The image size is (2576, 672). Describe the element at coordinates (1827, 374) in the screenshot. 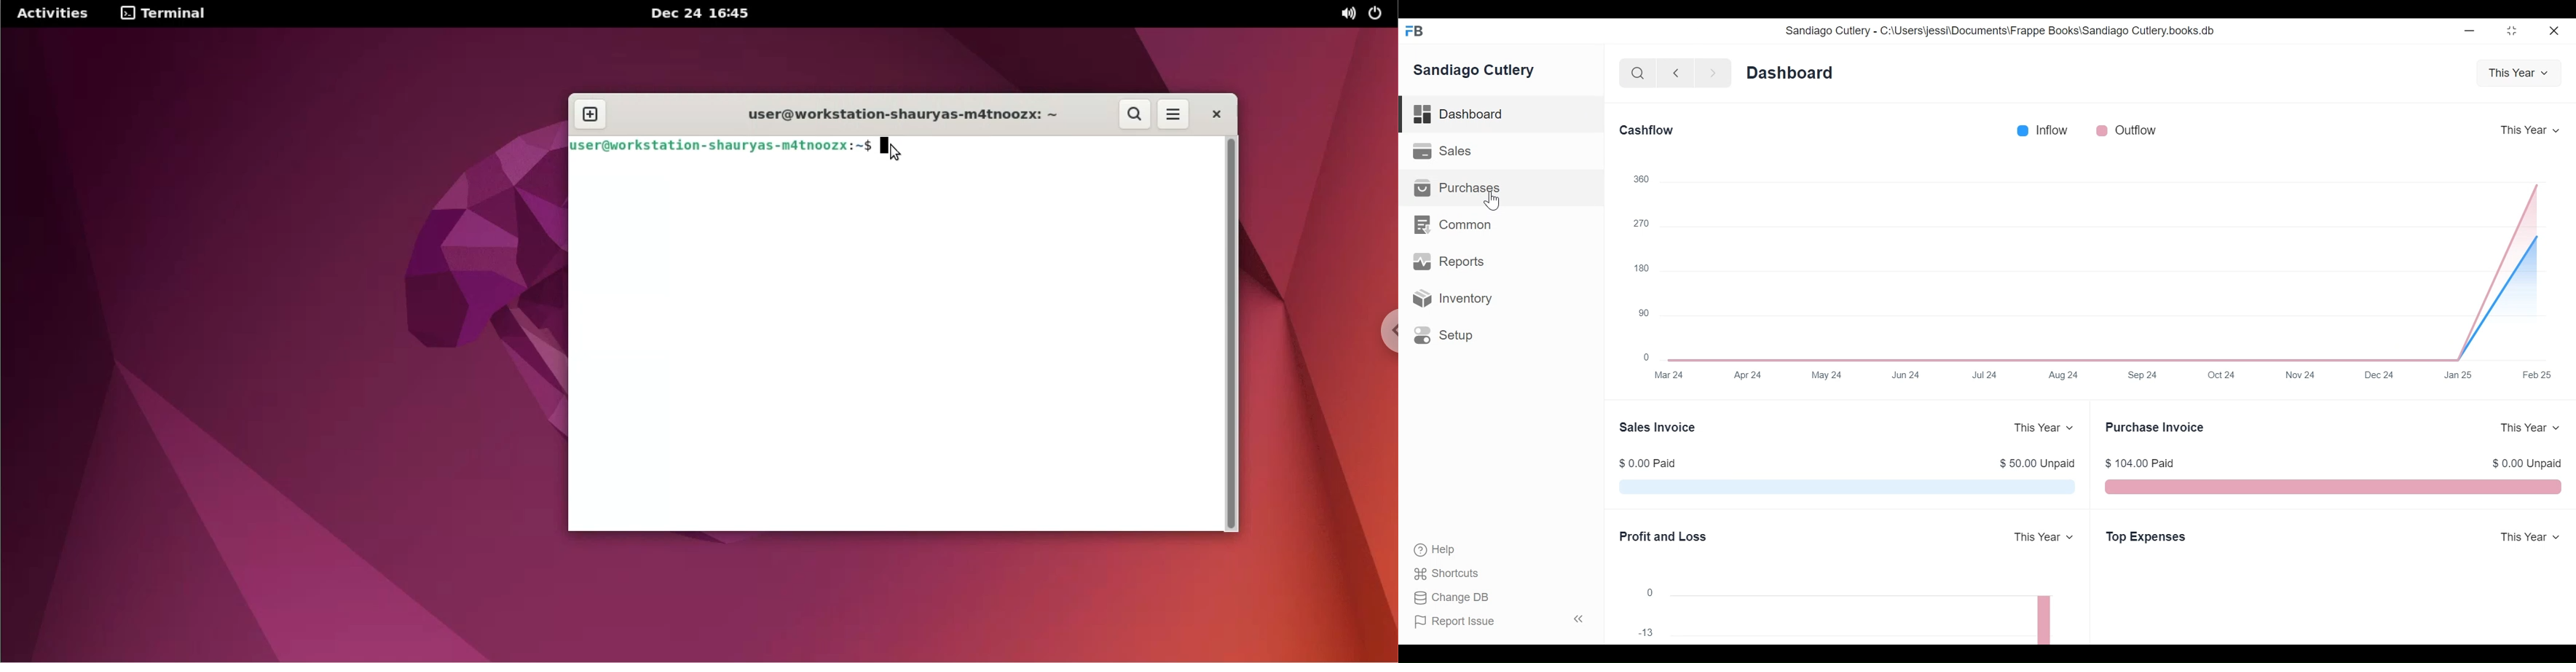

I see `May 24` at that location.